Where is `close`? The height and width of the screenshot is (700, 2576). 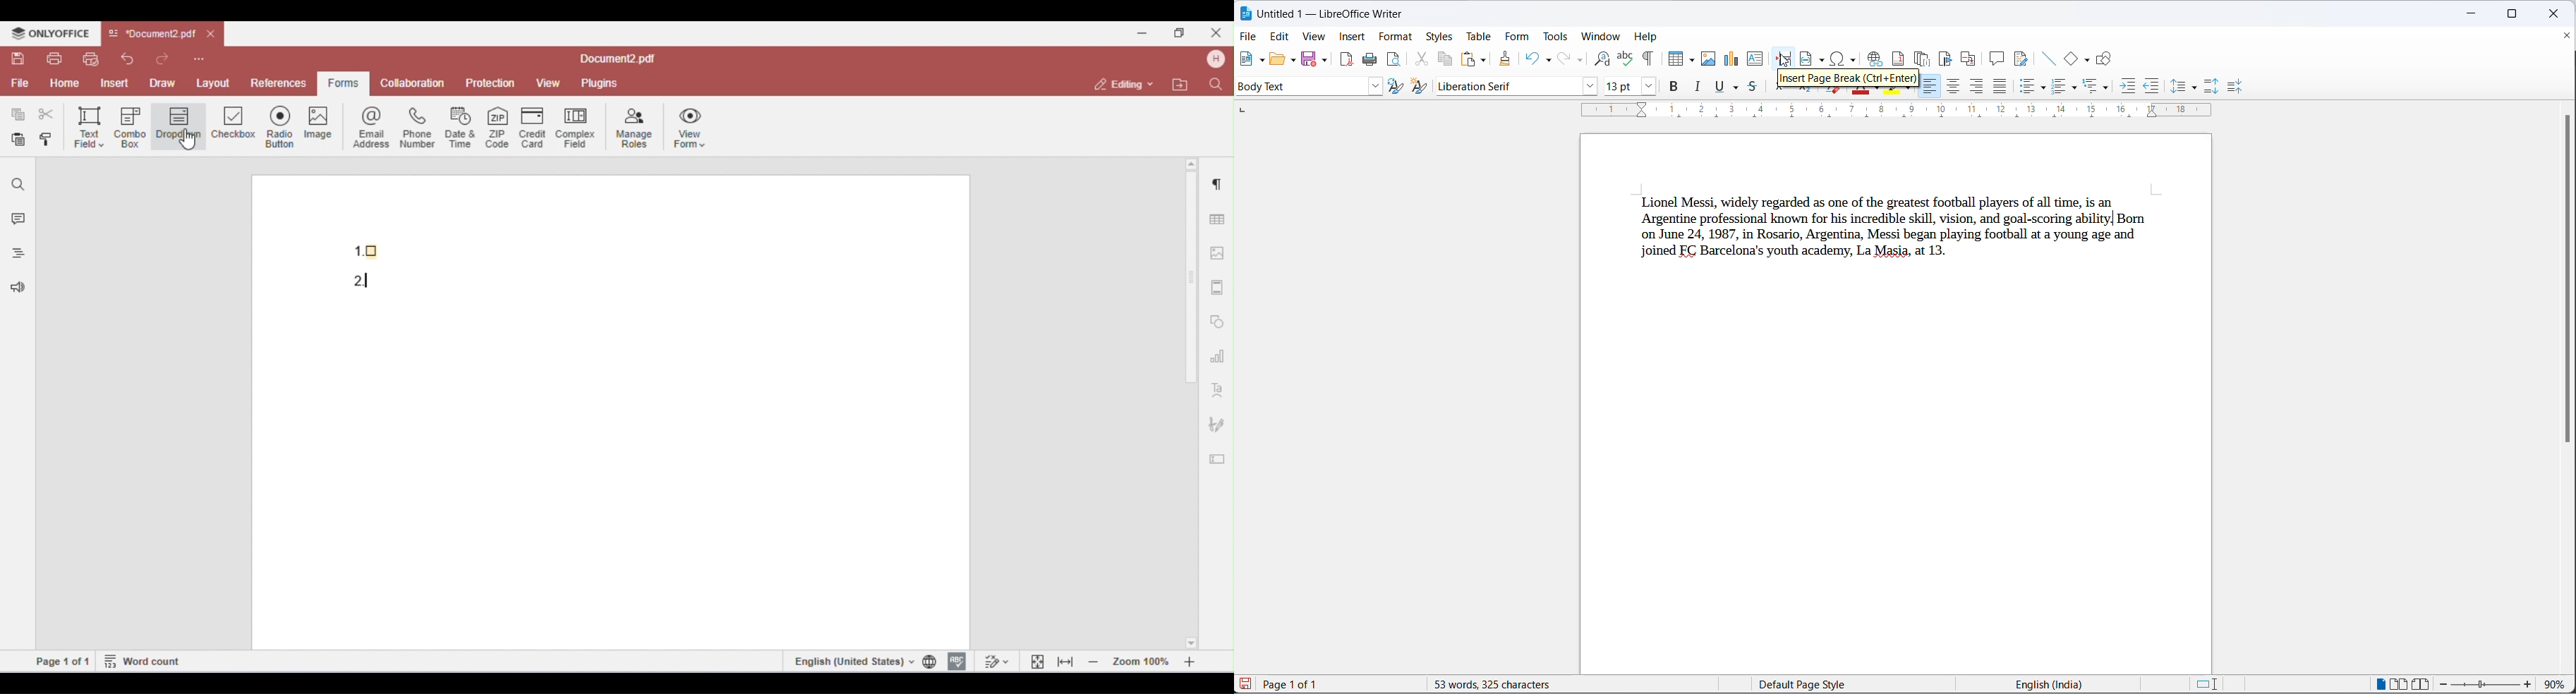
close is located at coordinates (2553, 14).